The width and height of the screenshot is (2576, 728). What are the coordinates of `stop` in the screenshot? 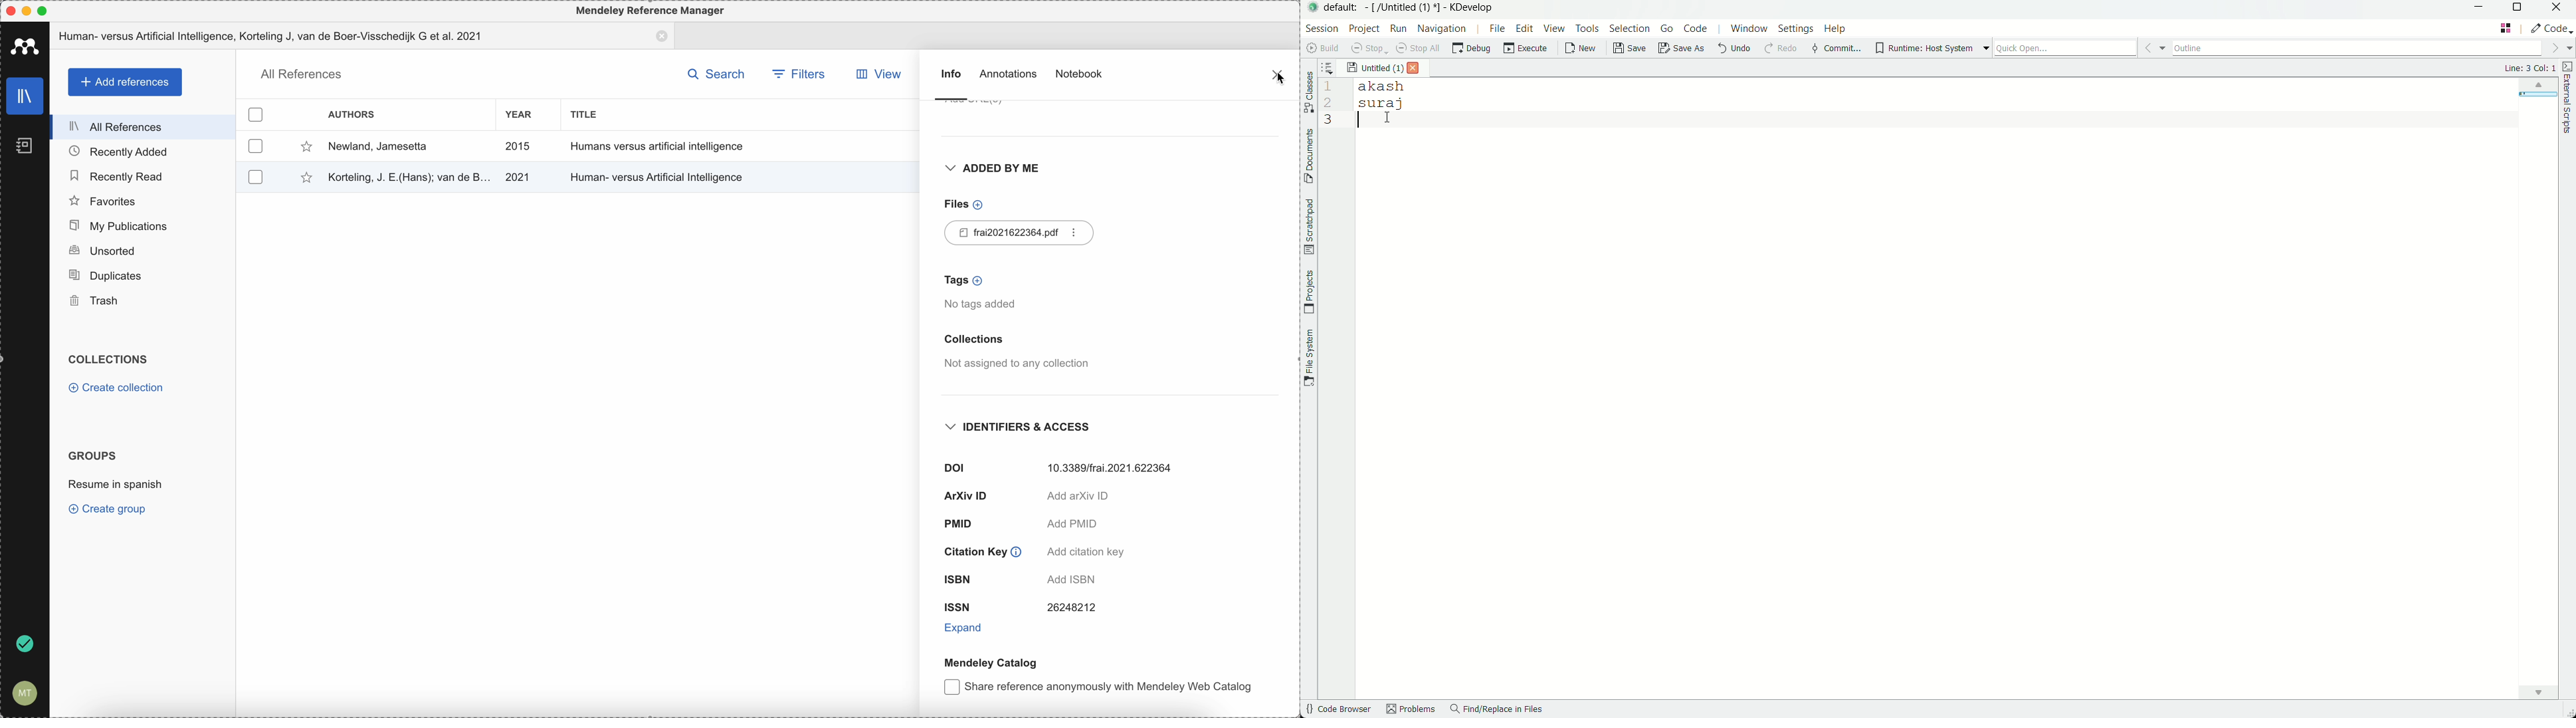 It's located at (1366, 47).